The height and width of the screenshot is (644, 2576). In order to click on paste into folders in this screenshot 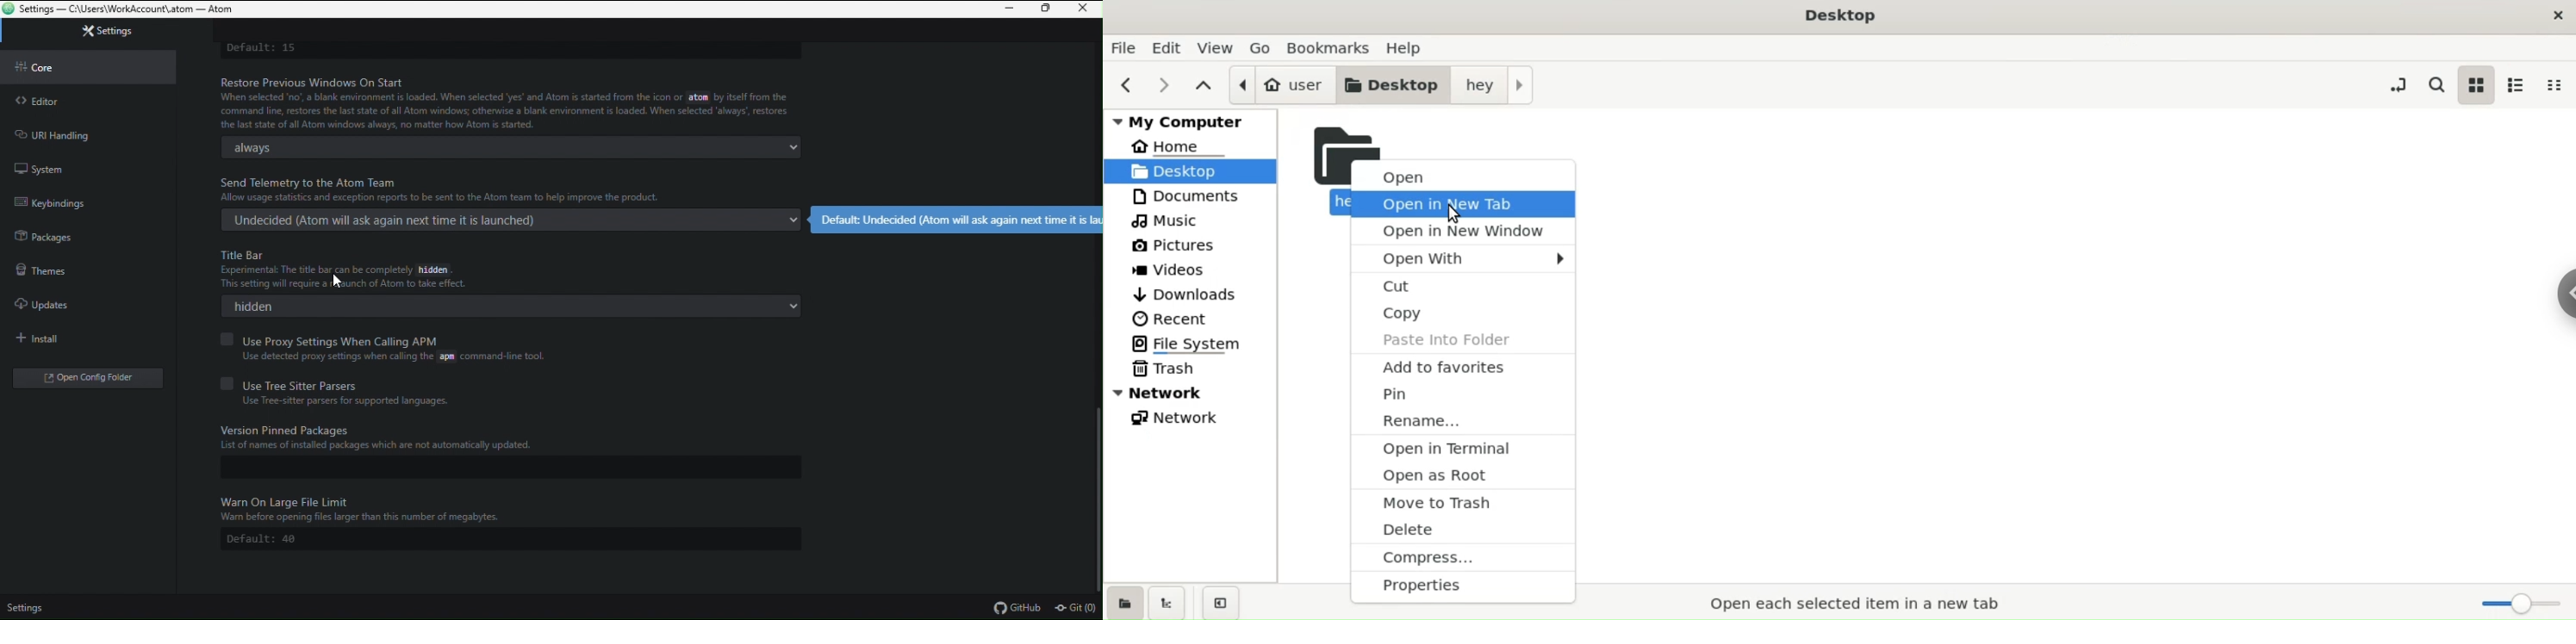, I will do `click(1463, 341)`.